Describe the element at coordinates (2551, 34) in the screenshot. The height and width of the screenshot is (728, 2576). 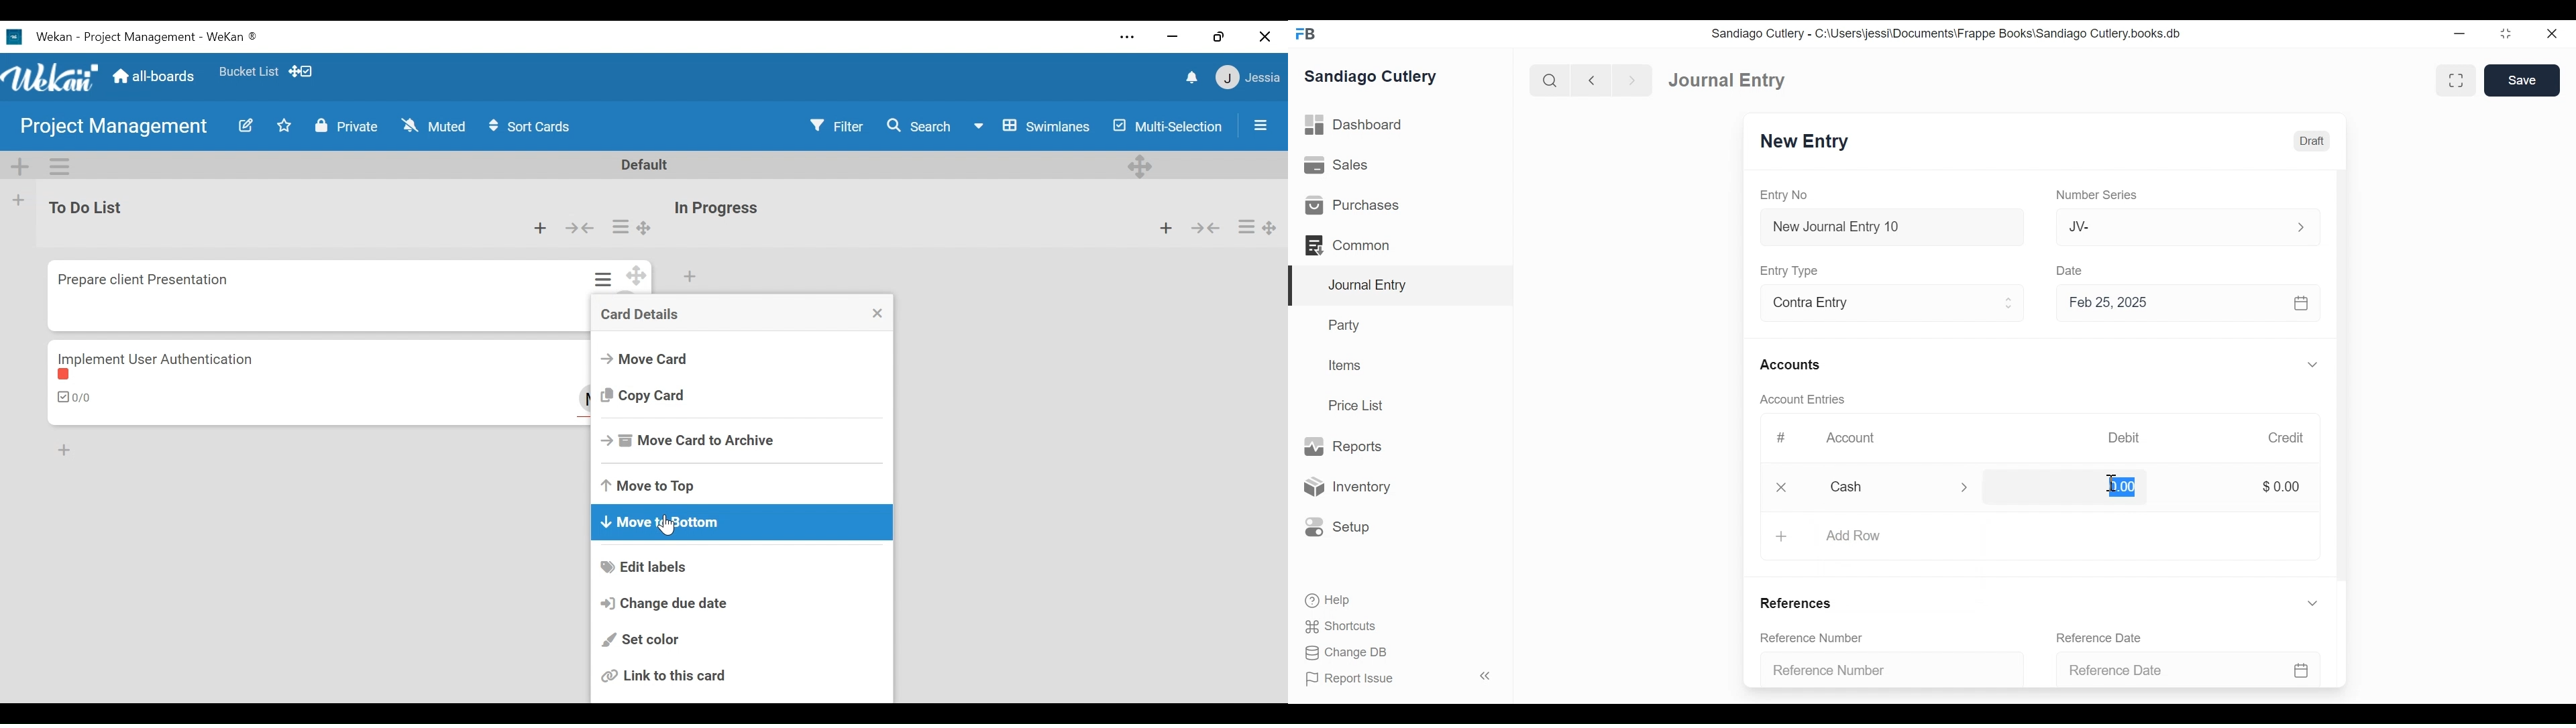
I see `Close` at that location.